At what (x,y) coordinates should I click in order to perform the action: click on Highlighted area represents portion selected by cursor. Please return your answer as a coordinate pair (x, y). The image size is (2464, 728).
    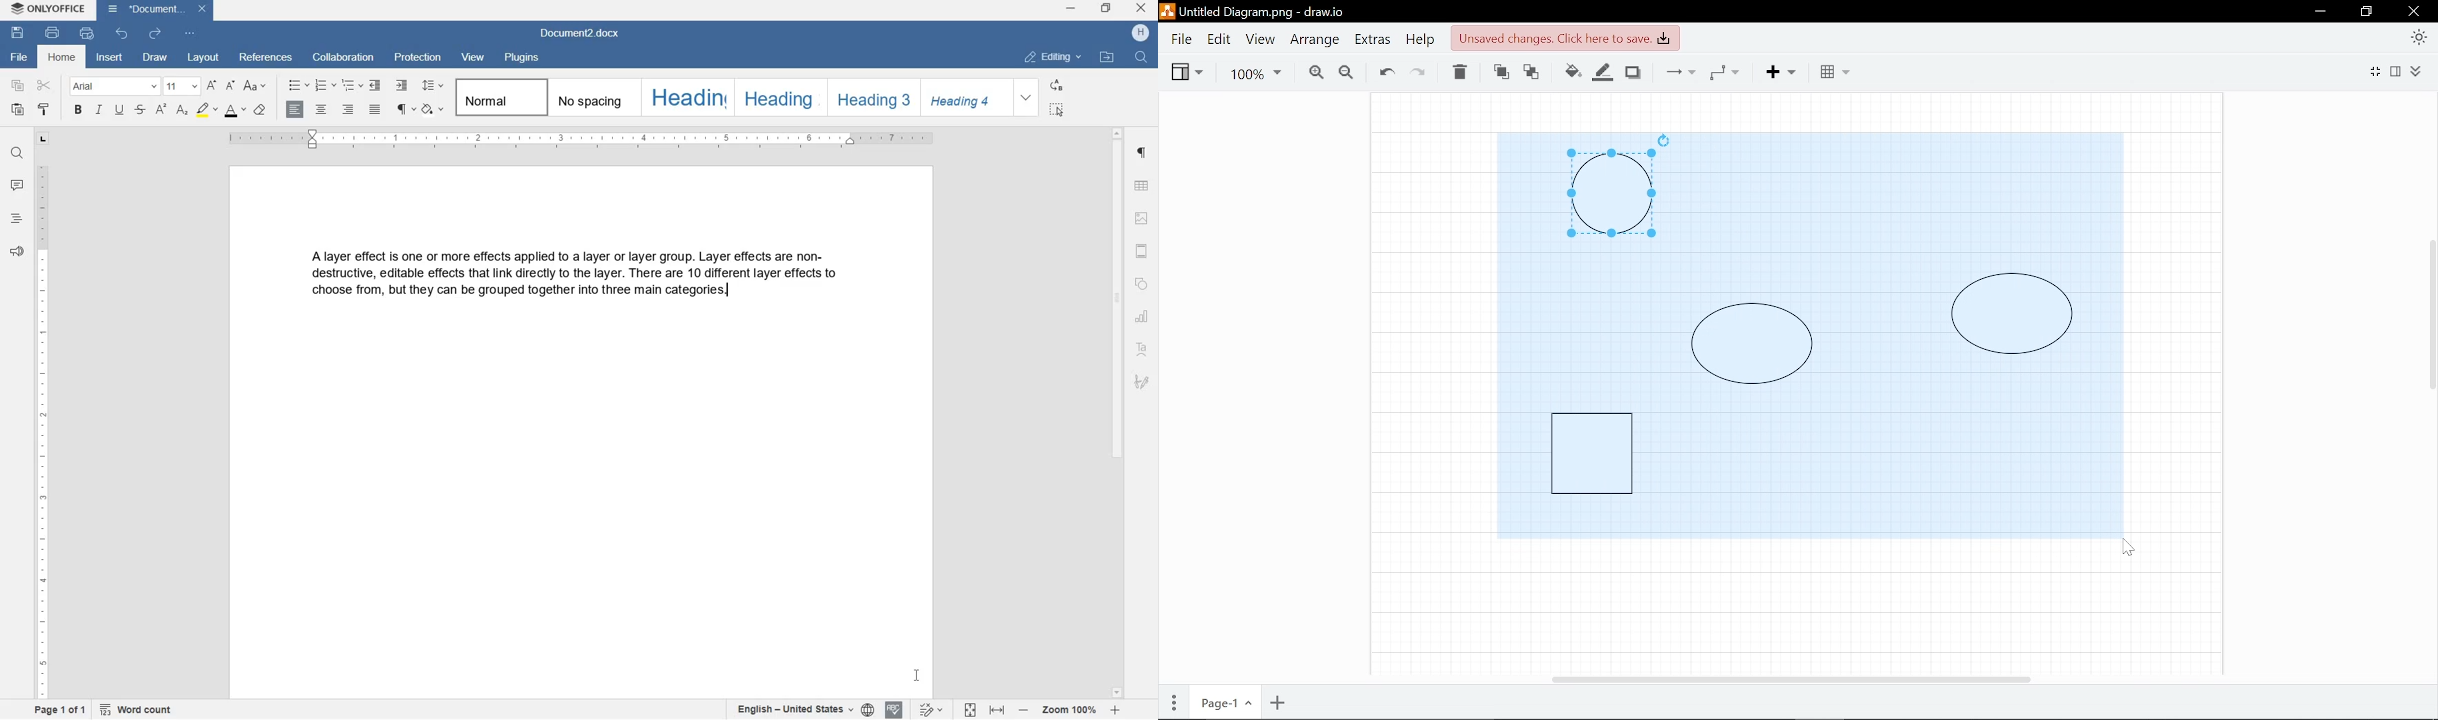
    Looking at the image, I should click on (1881, 464).